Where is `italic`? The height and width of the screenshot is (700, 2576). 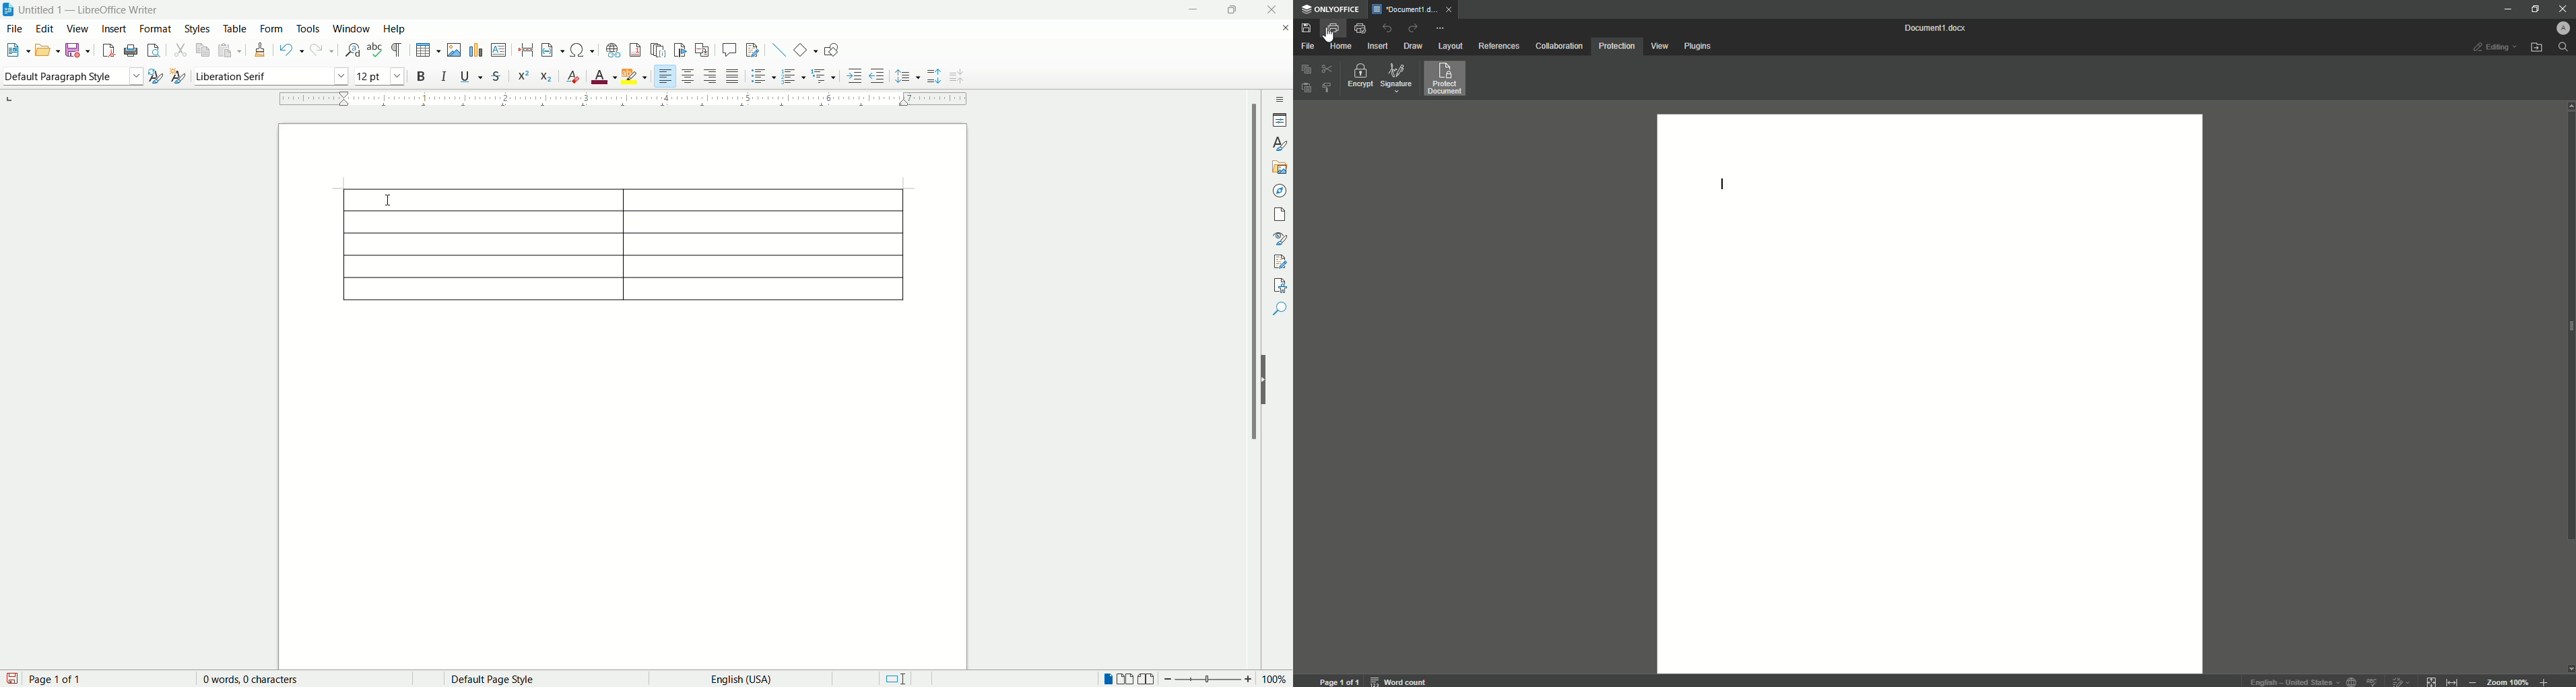 italic is located at coordinates (447, 75).